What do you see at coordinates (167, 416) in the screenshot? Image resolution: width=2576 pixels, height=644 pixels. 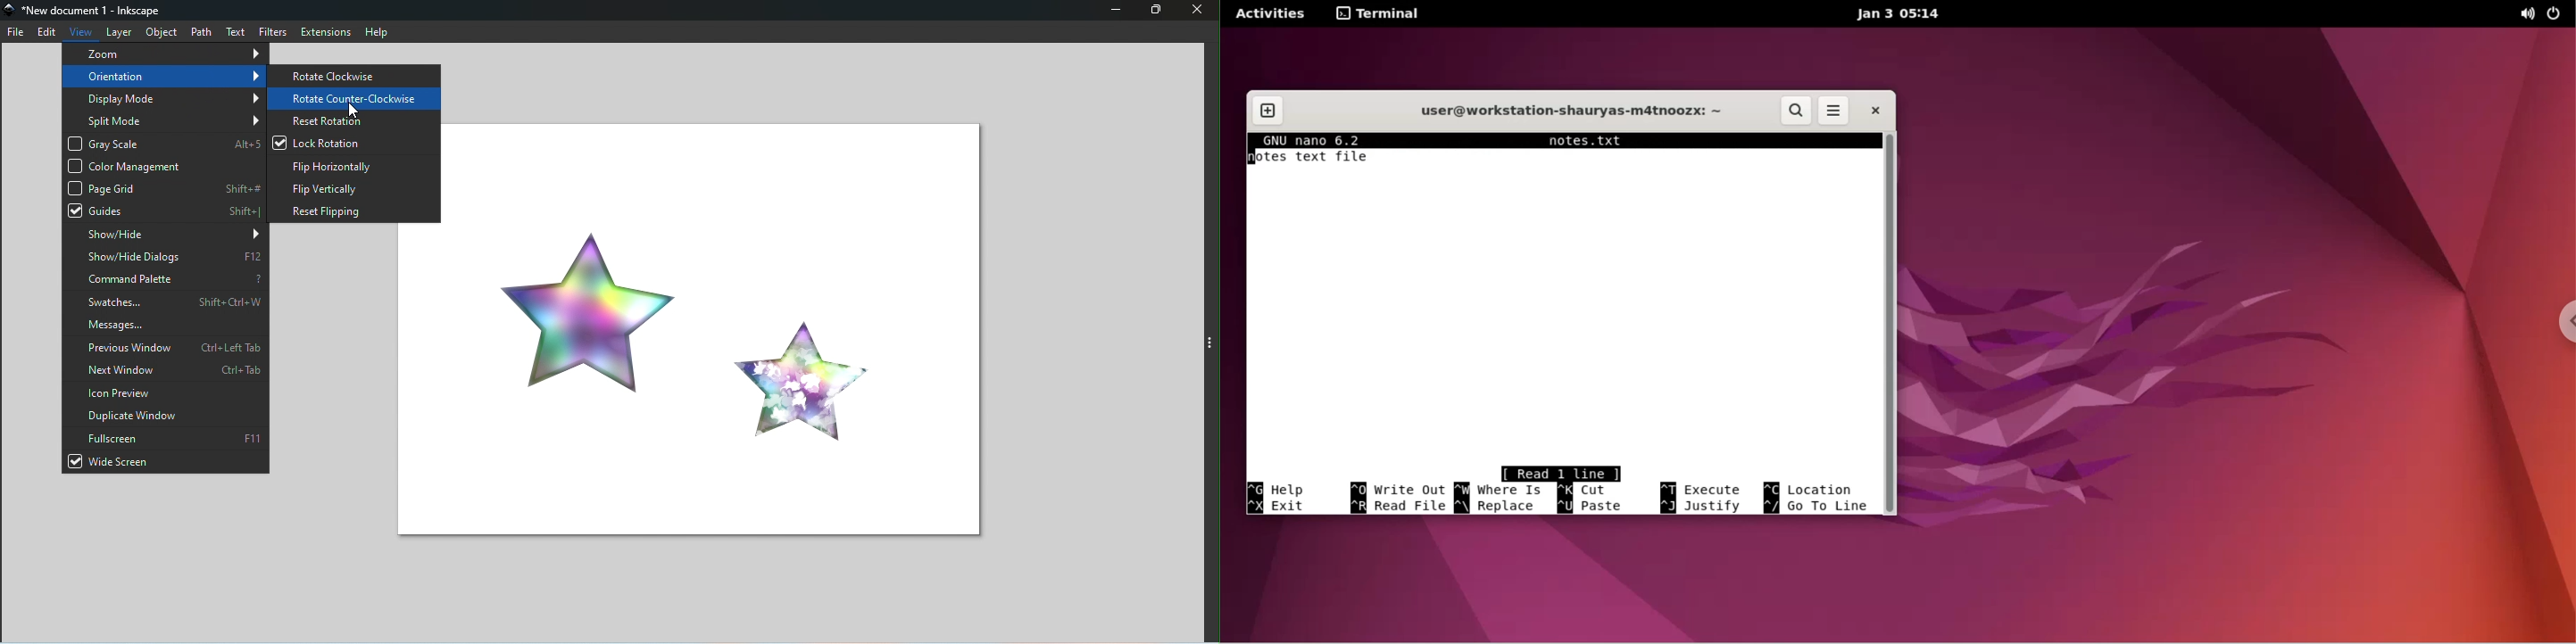 I see `Duplicate window` at bounding box center [167, 416].